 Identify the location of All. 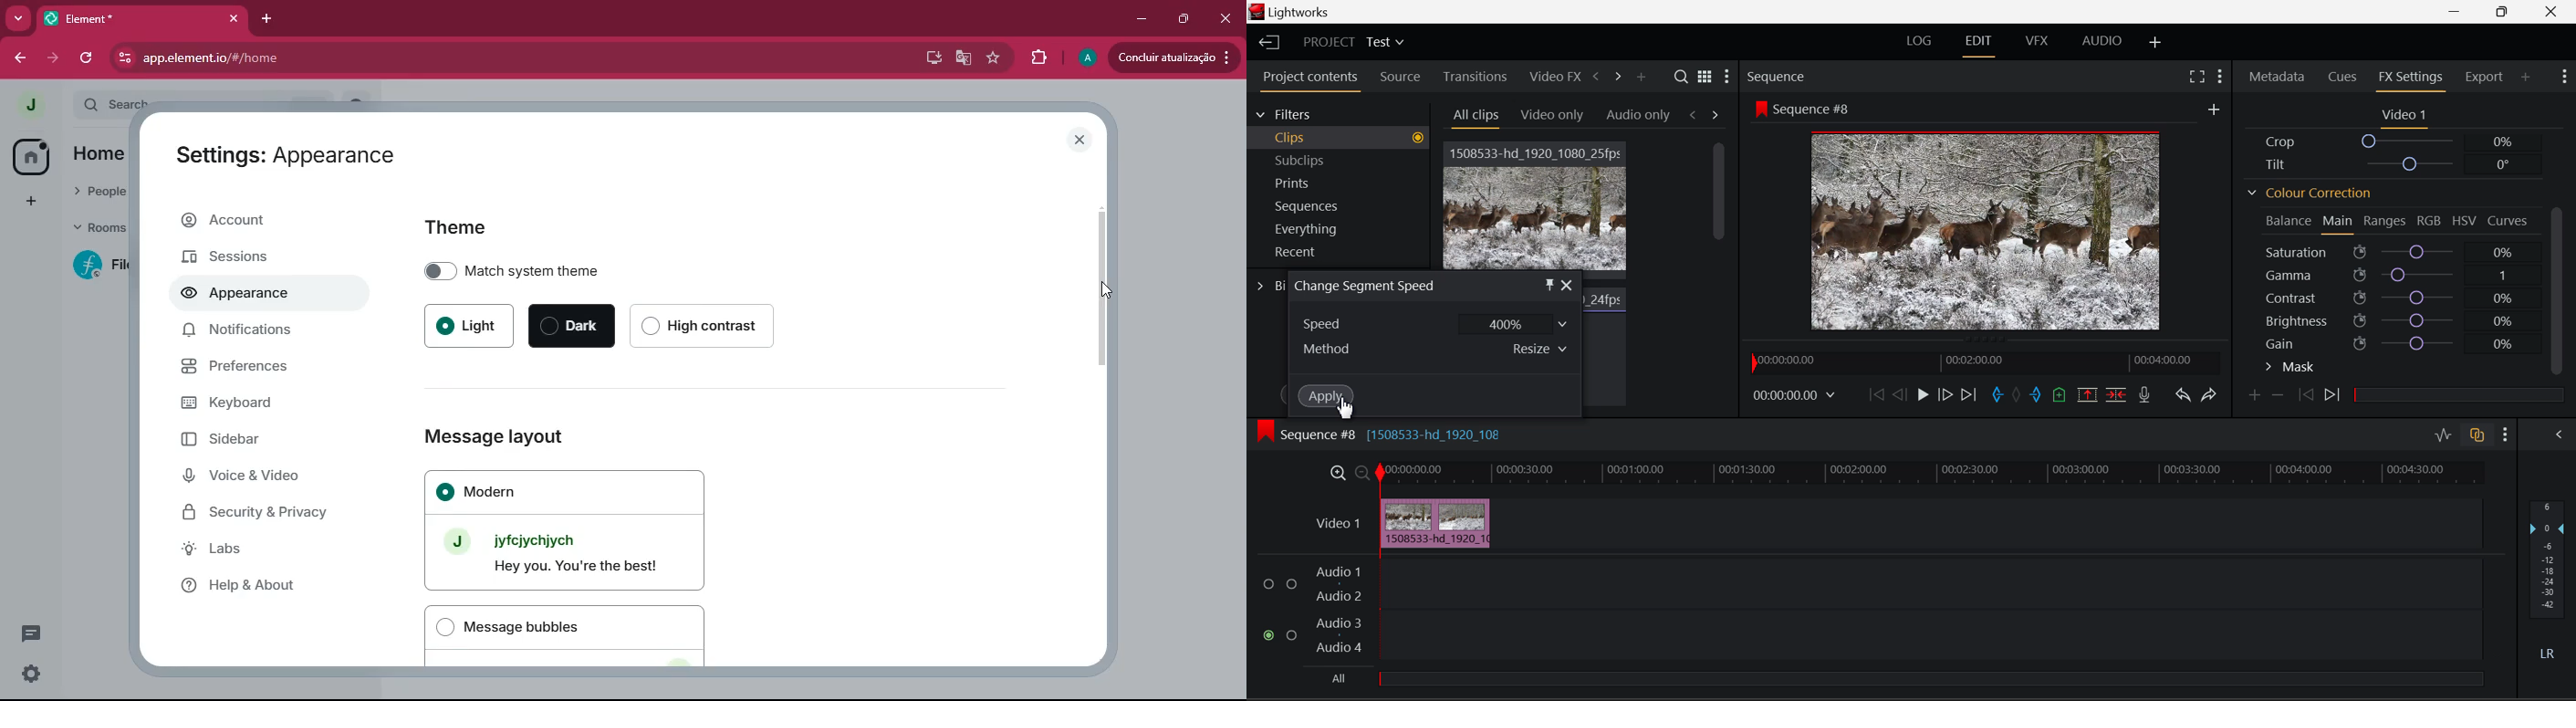
(1900, 680).